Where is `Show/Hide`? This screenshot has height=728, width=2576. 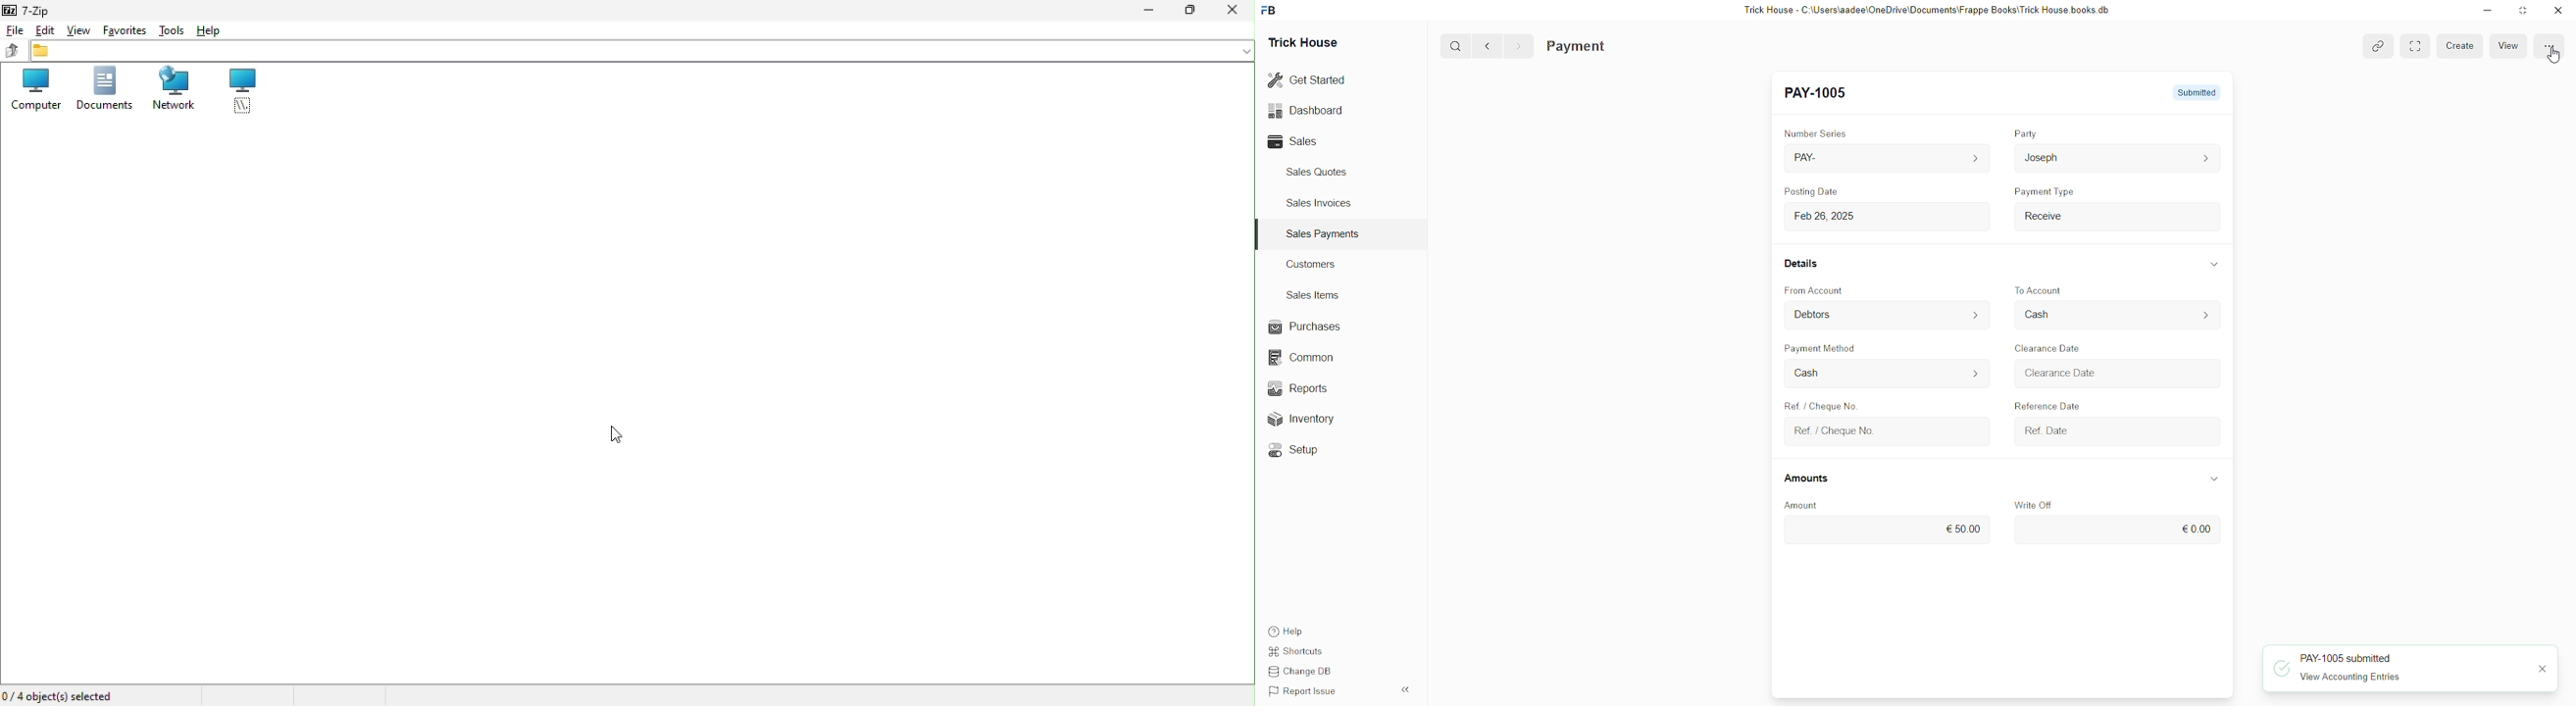
Show/Hide is located at coordinates (2208, 578).